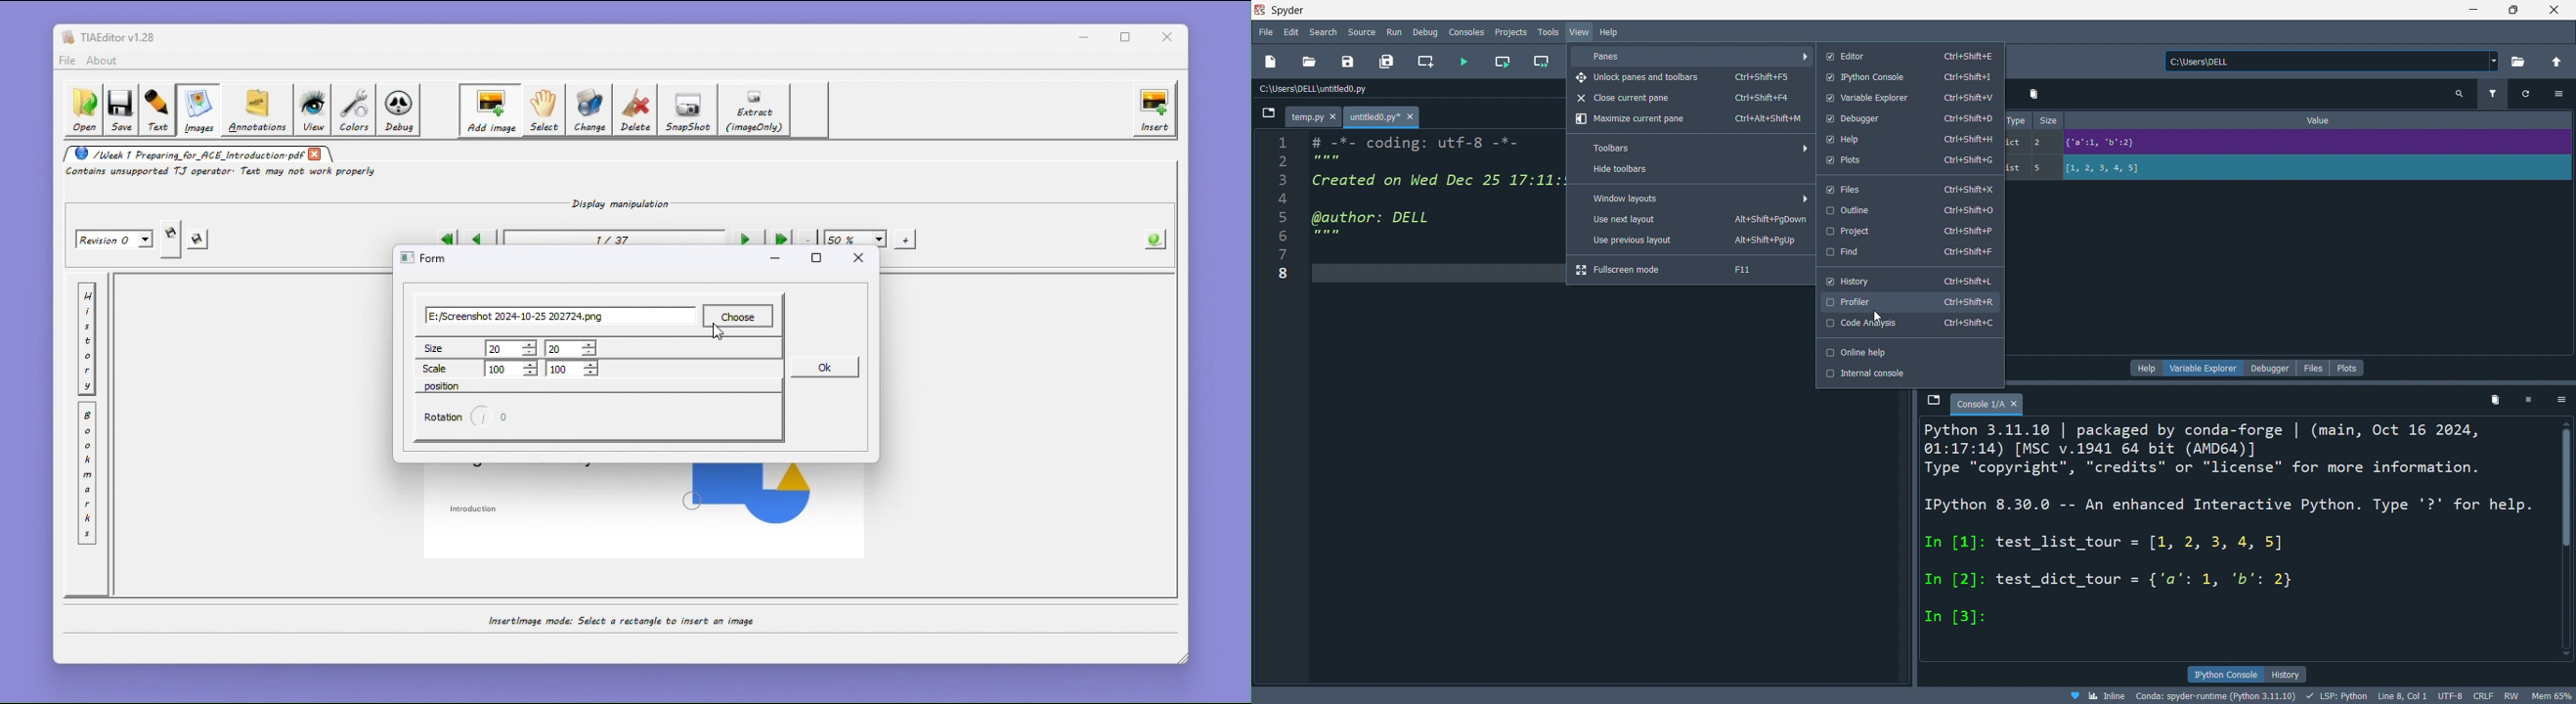 The width and height of the screenshot is (2576, 728). Describe the element at coordinates (1913, 141) in the screenshot. I see `help` at that location.